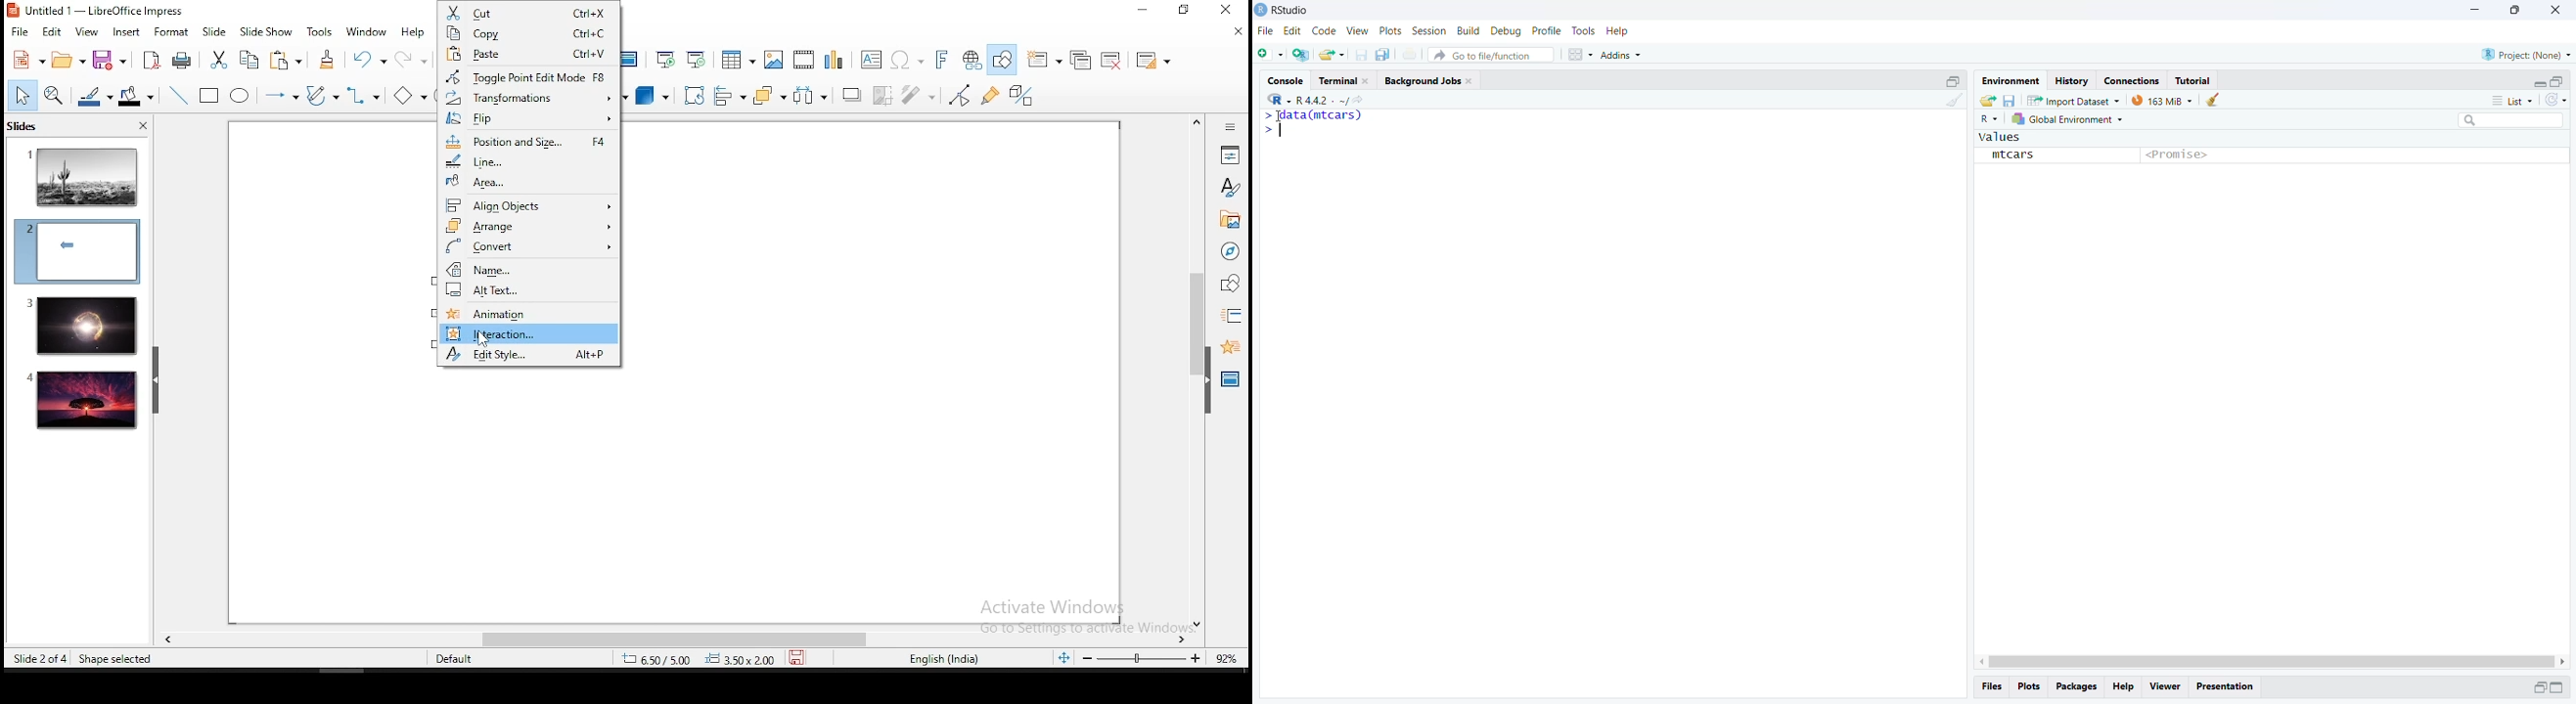 Image resolution: width=2576 pixels, height=728 pixels. Describe the element at coordinates (69, 61) in the screenshot. I see `open` at that location.